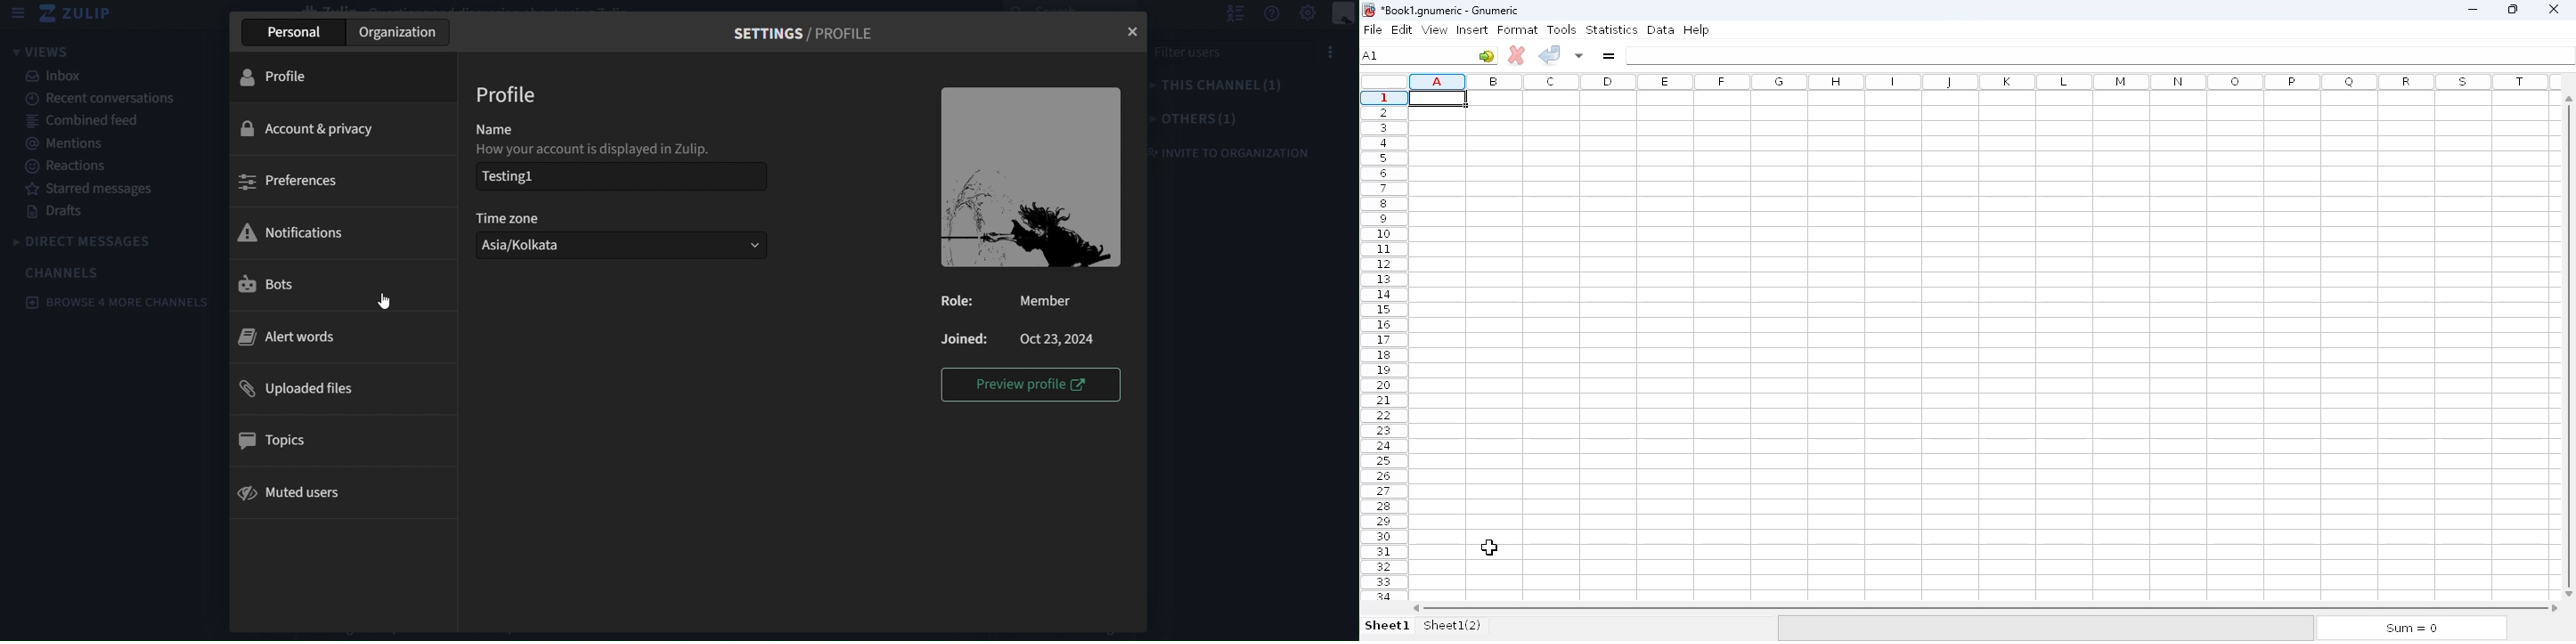  Describe the element at coordinates (334, 495) in the screenshot. I see `muted users` at that location.